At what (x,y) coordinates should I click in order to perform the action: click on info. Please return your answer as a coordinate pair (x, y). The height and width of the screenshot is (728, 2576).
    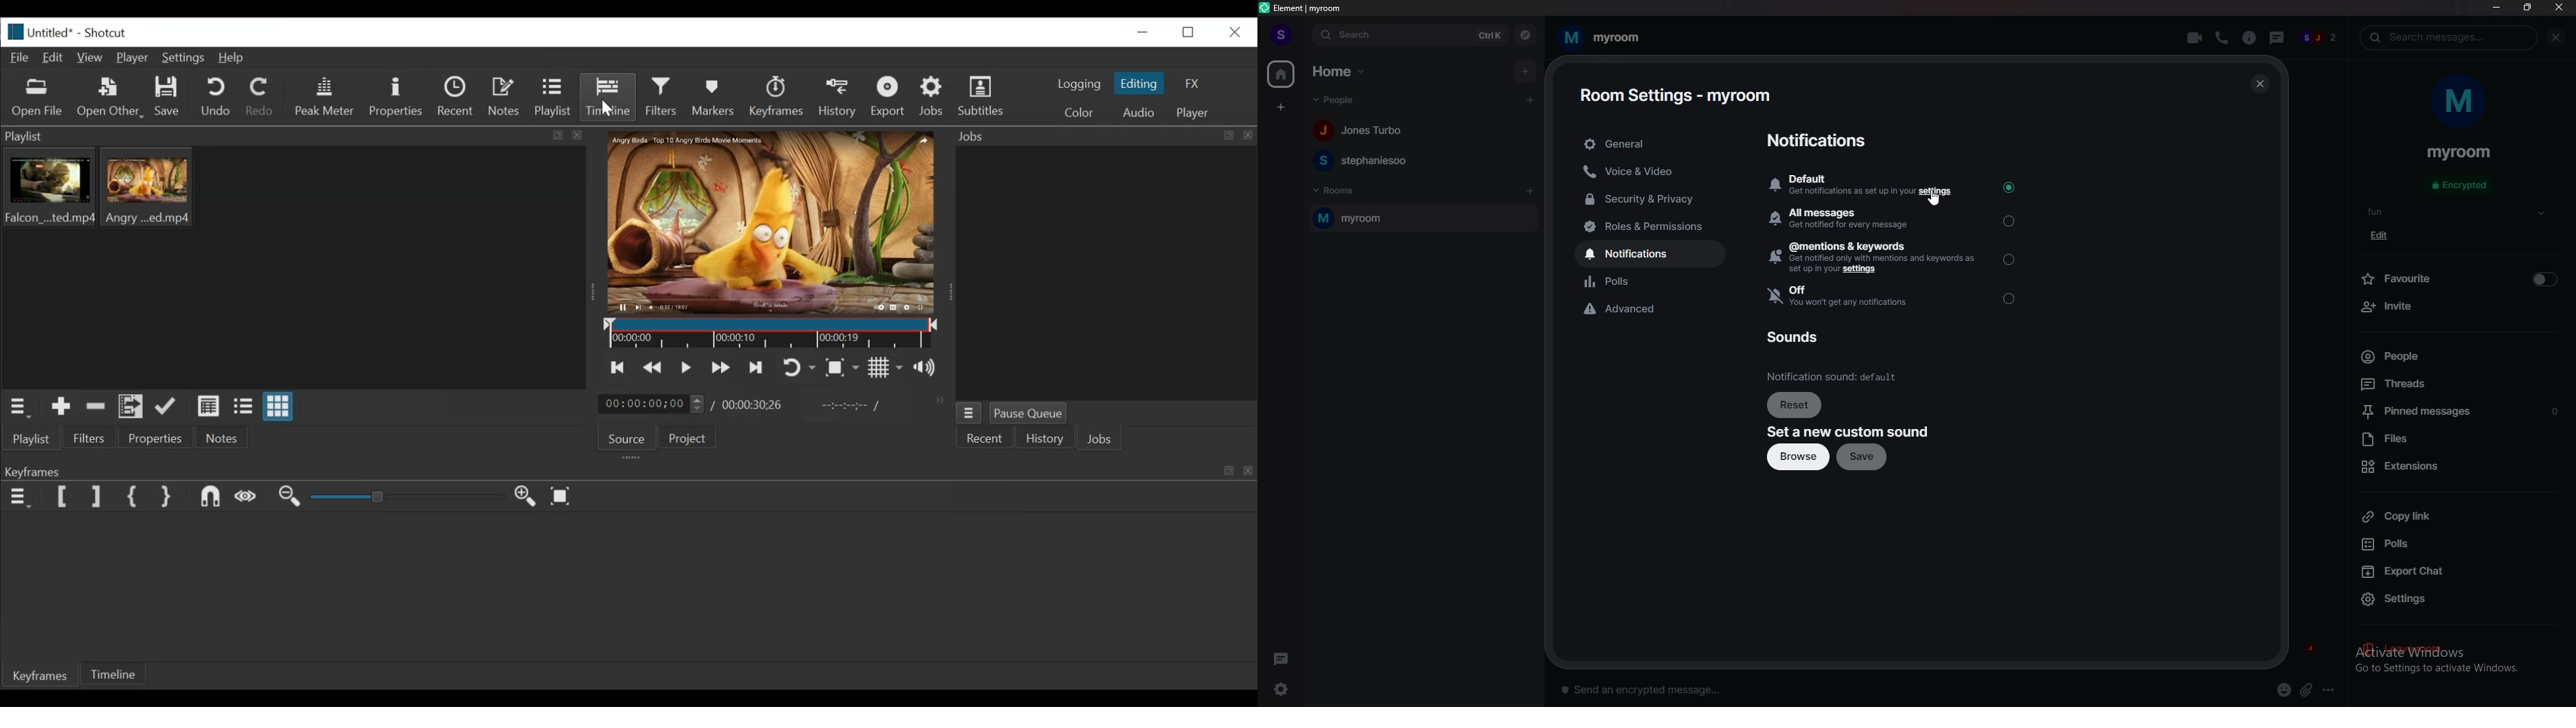
    Looking at the image, I should click on (2248, 38).